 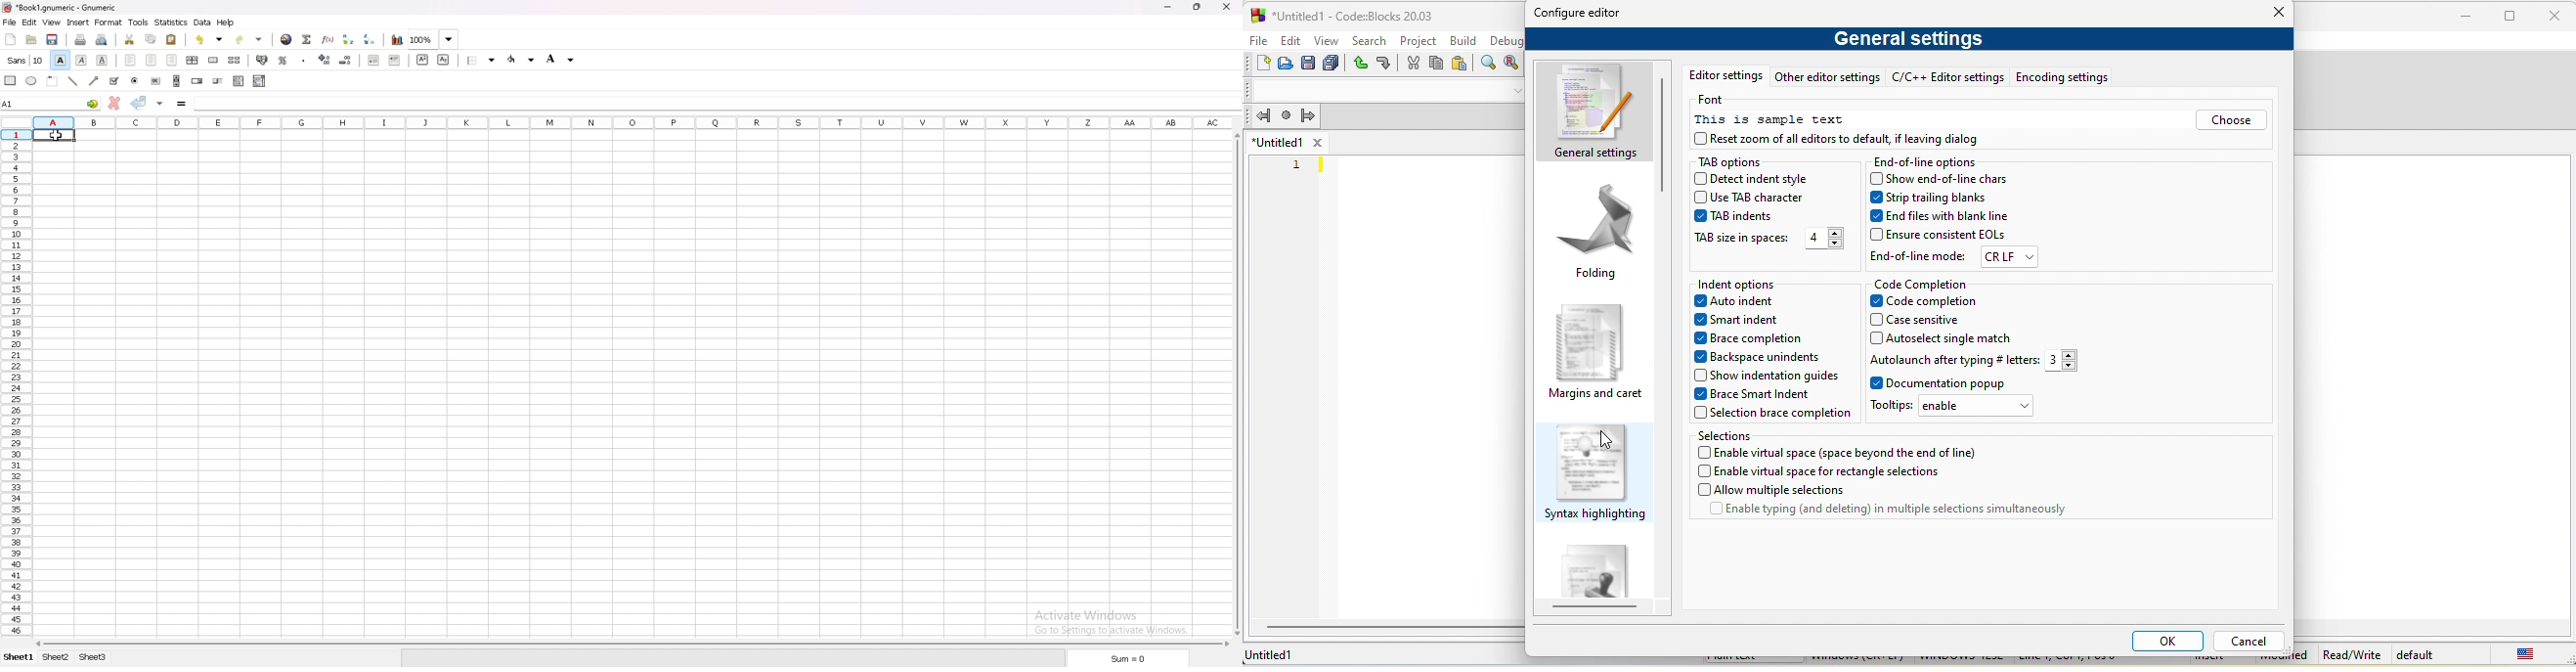 I want to click on jump forward, so click(x=1308, y=114).